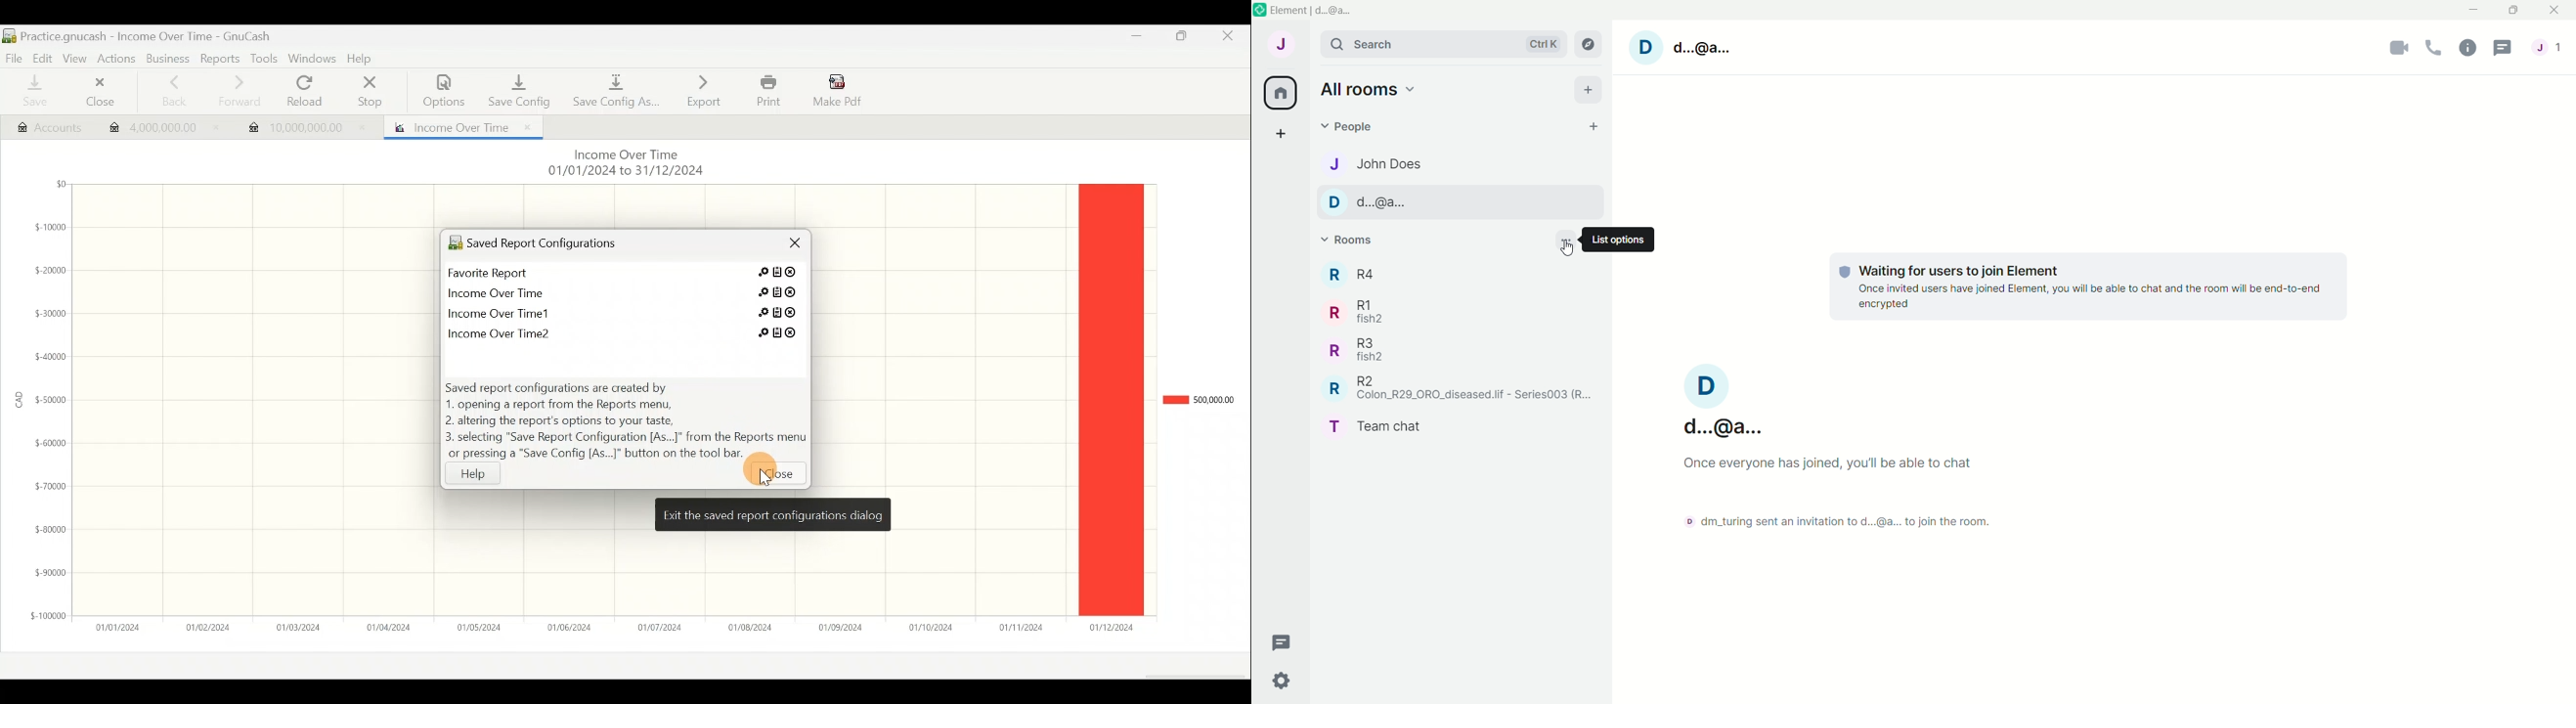 Image resolution: width=2576 pixels, height=728 pixels. Describe the element at coordinates (1593, 126) in the screenshot. I see `Start chat` at that location.